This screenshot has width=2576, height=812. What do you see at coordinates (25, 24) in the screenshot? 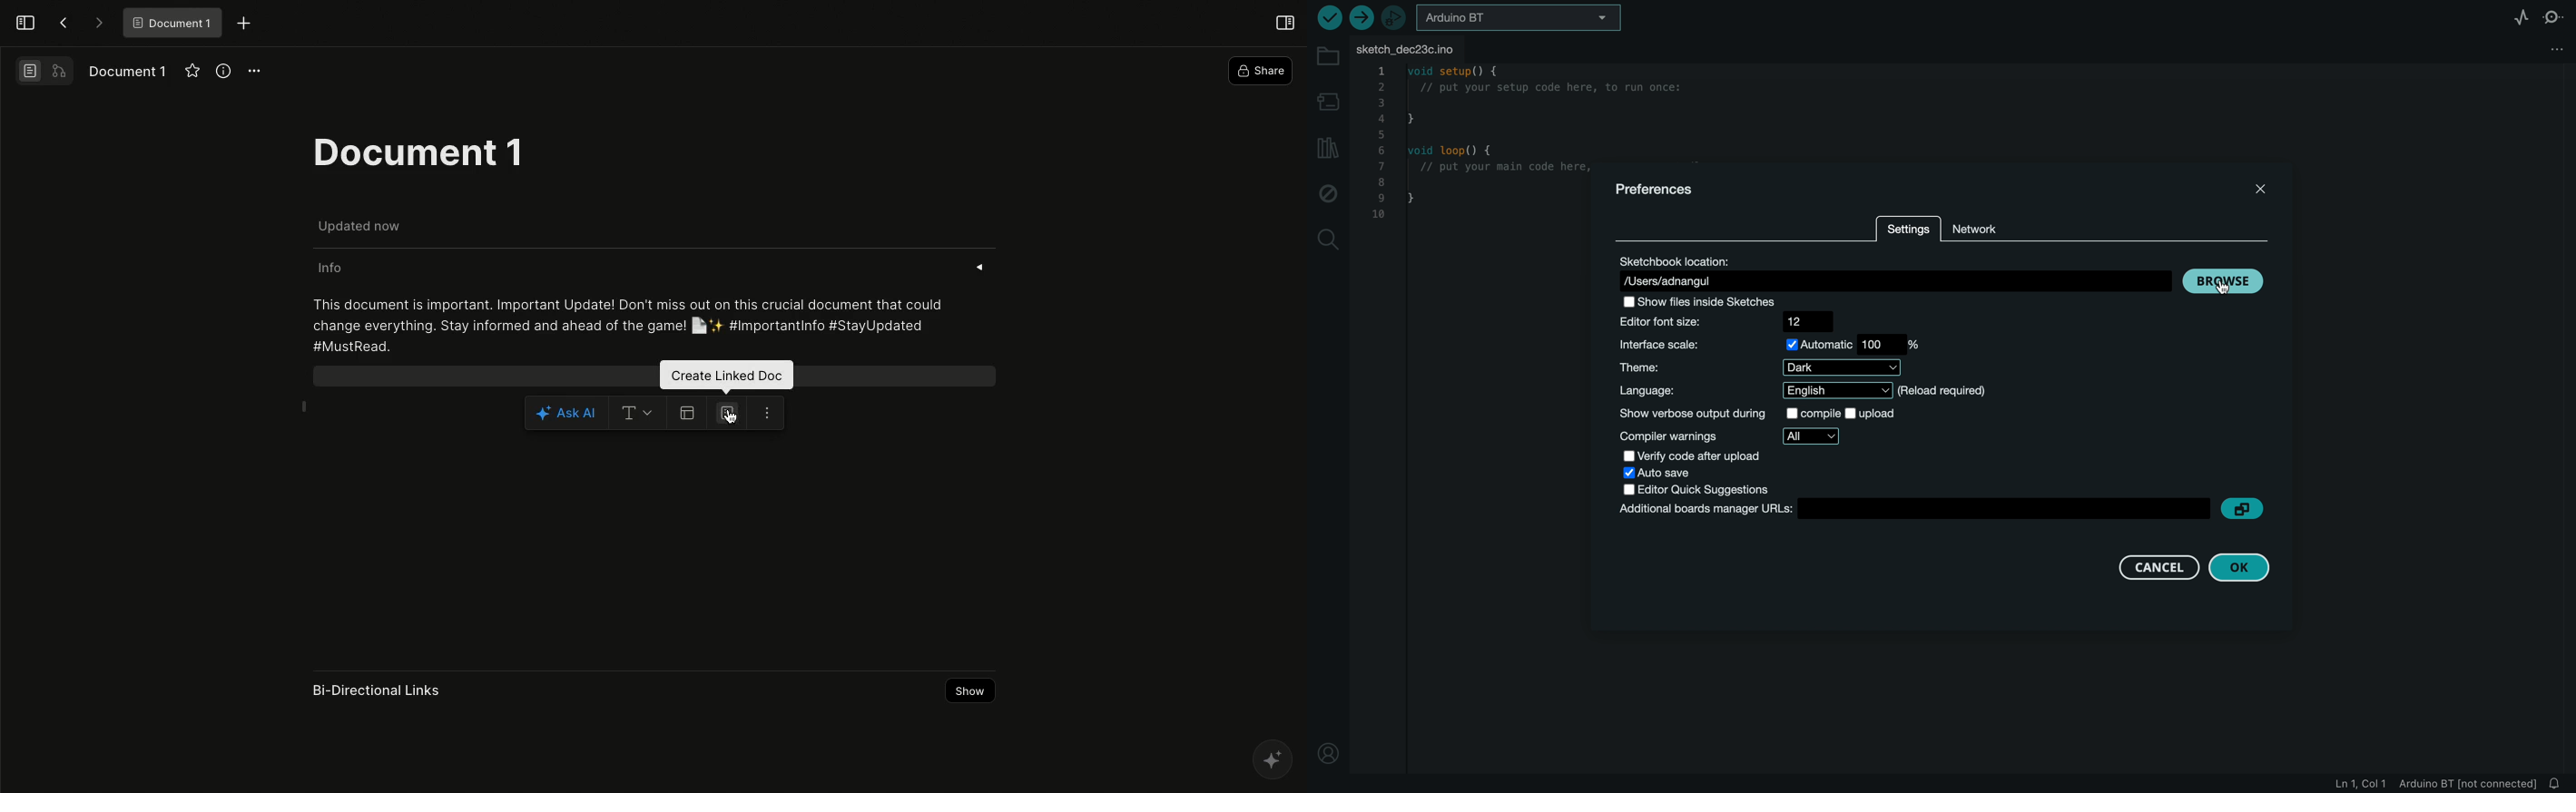
I see `Open sidebar` at bounding box center [25, 24].